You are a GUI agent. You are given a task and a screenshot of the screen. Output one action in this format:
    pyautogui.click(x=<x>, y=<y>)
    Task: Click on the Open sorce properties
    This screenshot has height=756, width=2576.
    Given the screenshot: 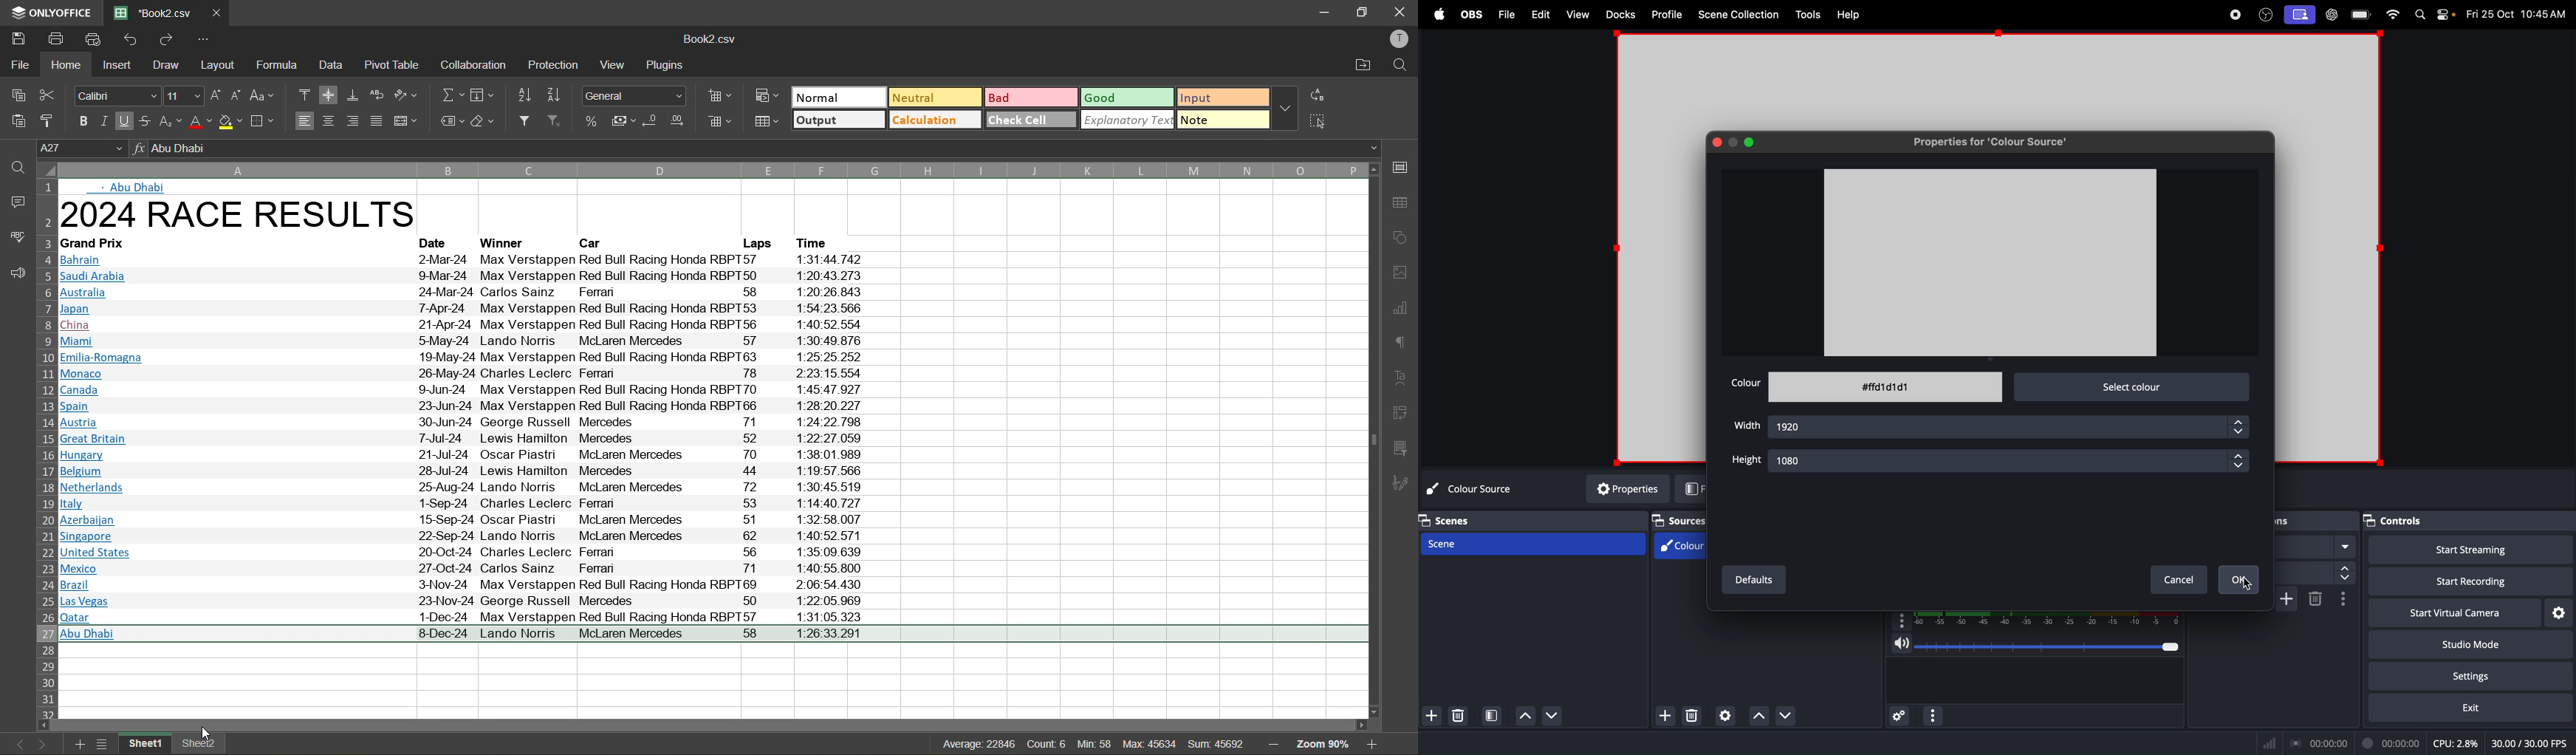 What is the action you would take?
    pyautogui.click(x=1725, y=717)
    